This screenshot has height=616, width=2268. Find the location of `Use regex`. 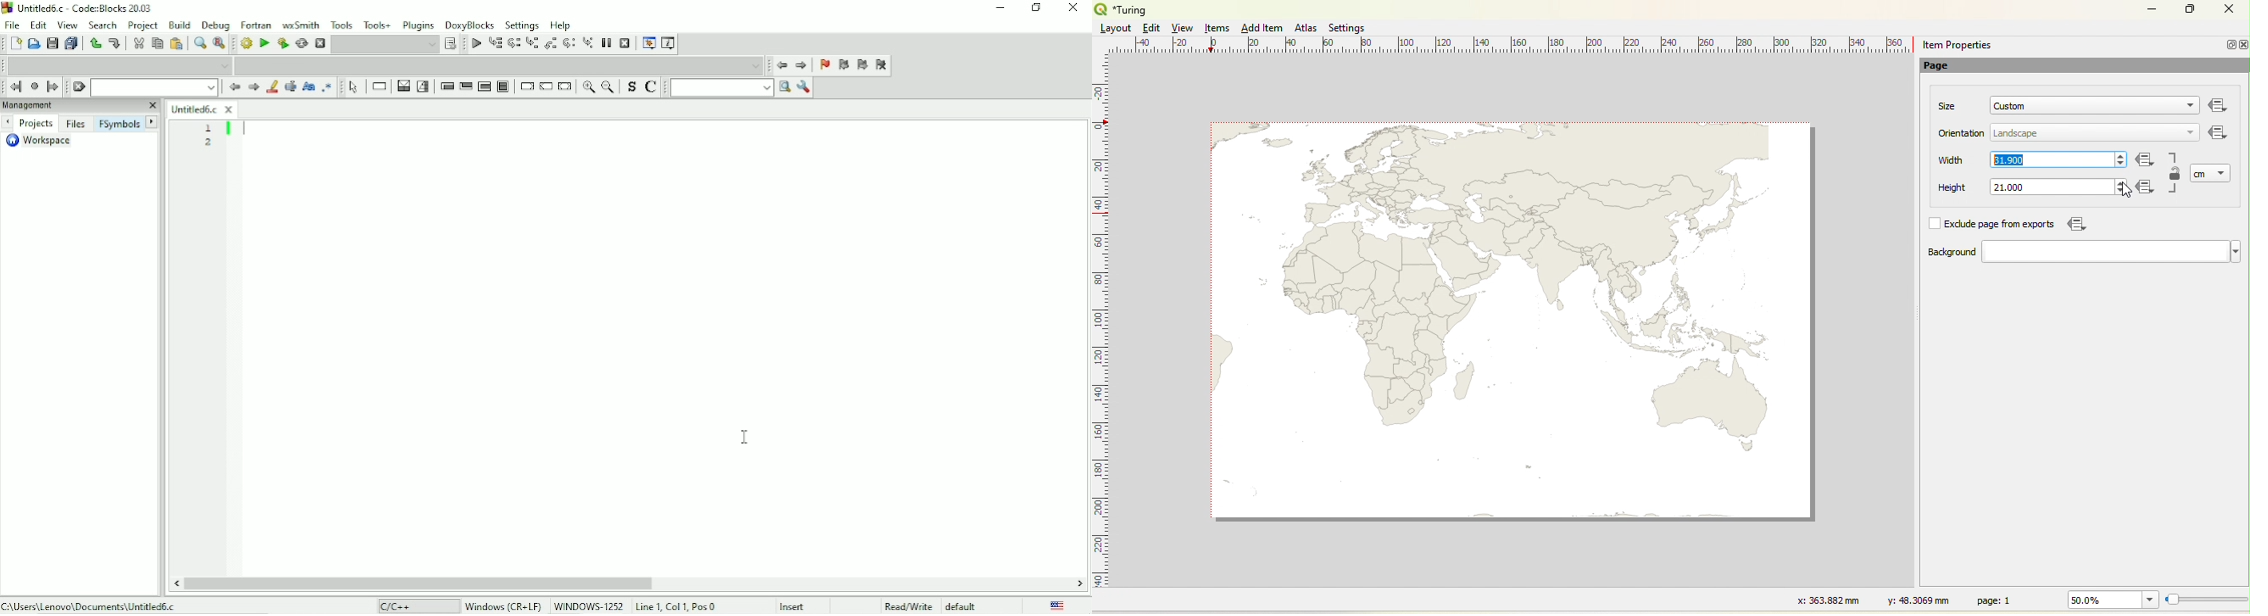

Use regex is located at coordinates (329, 87).